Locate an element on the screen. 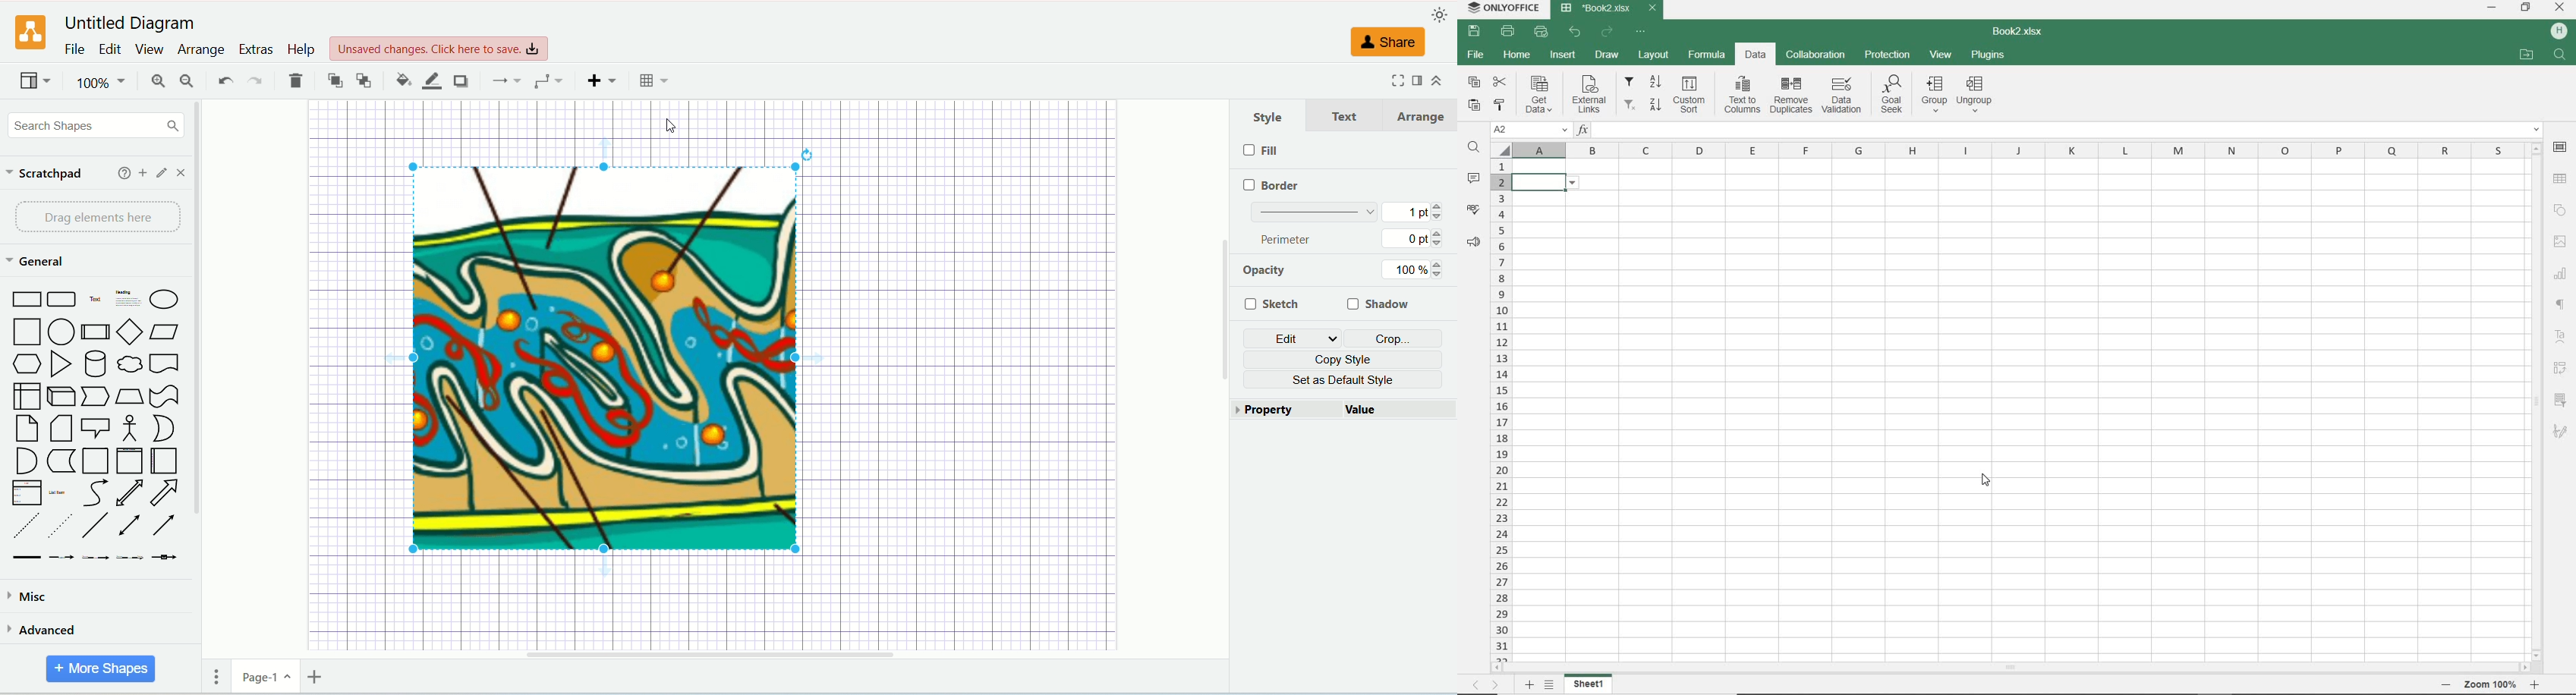 The width and height of the screenshot is (2576, 700). zoom out is located at coordinates (184, 83).